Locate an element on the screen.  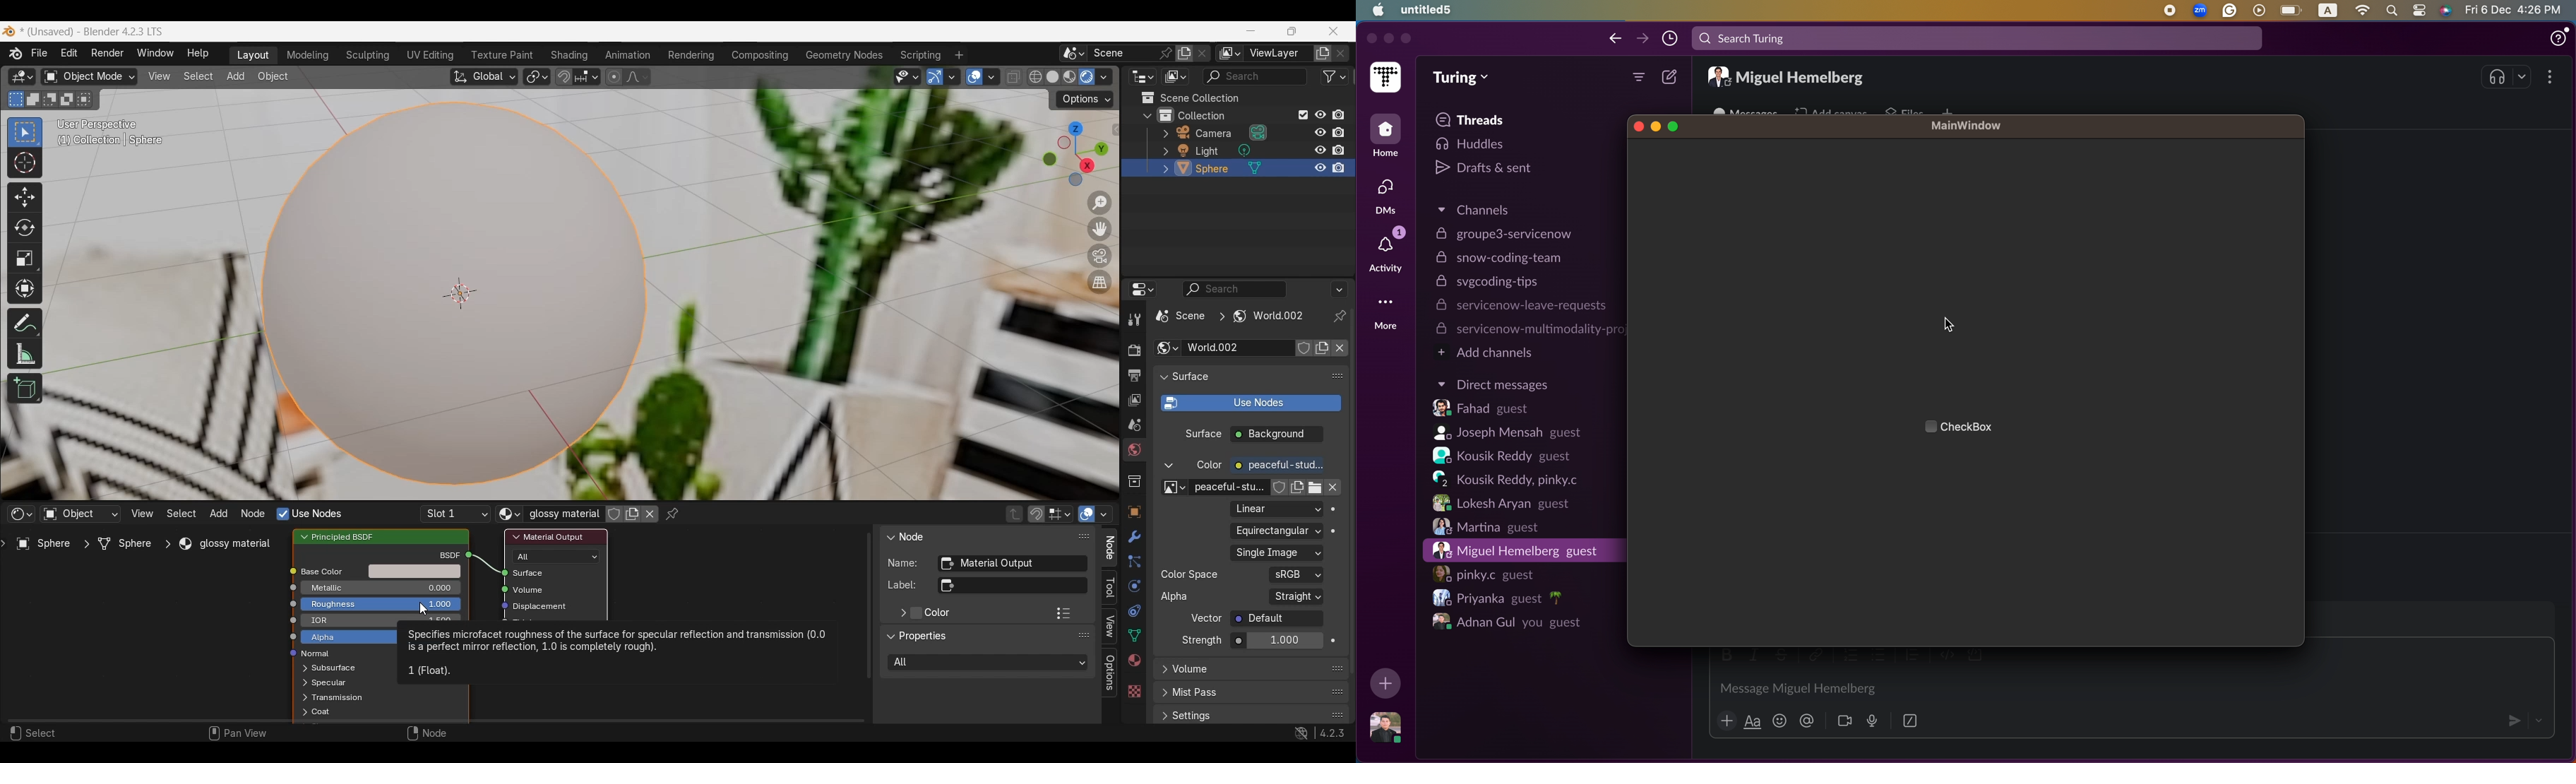
Software logo is located at coordinates (8, 32).